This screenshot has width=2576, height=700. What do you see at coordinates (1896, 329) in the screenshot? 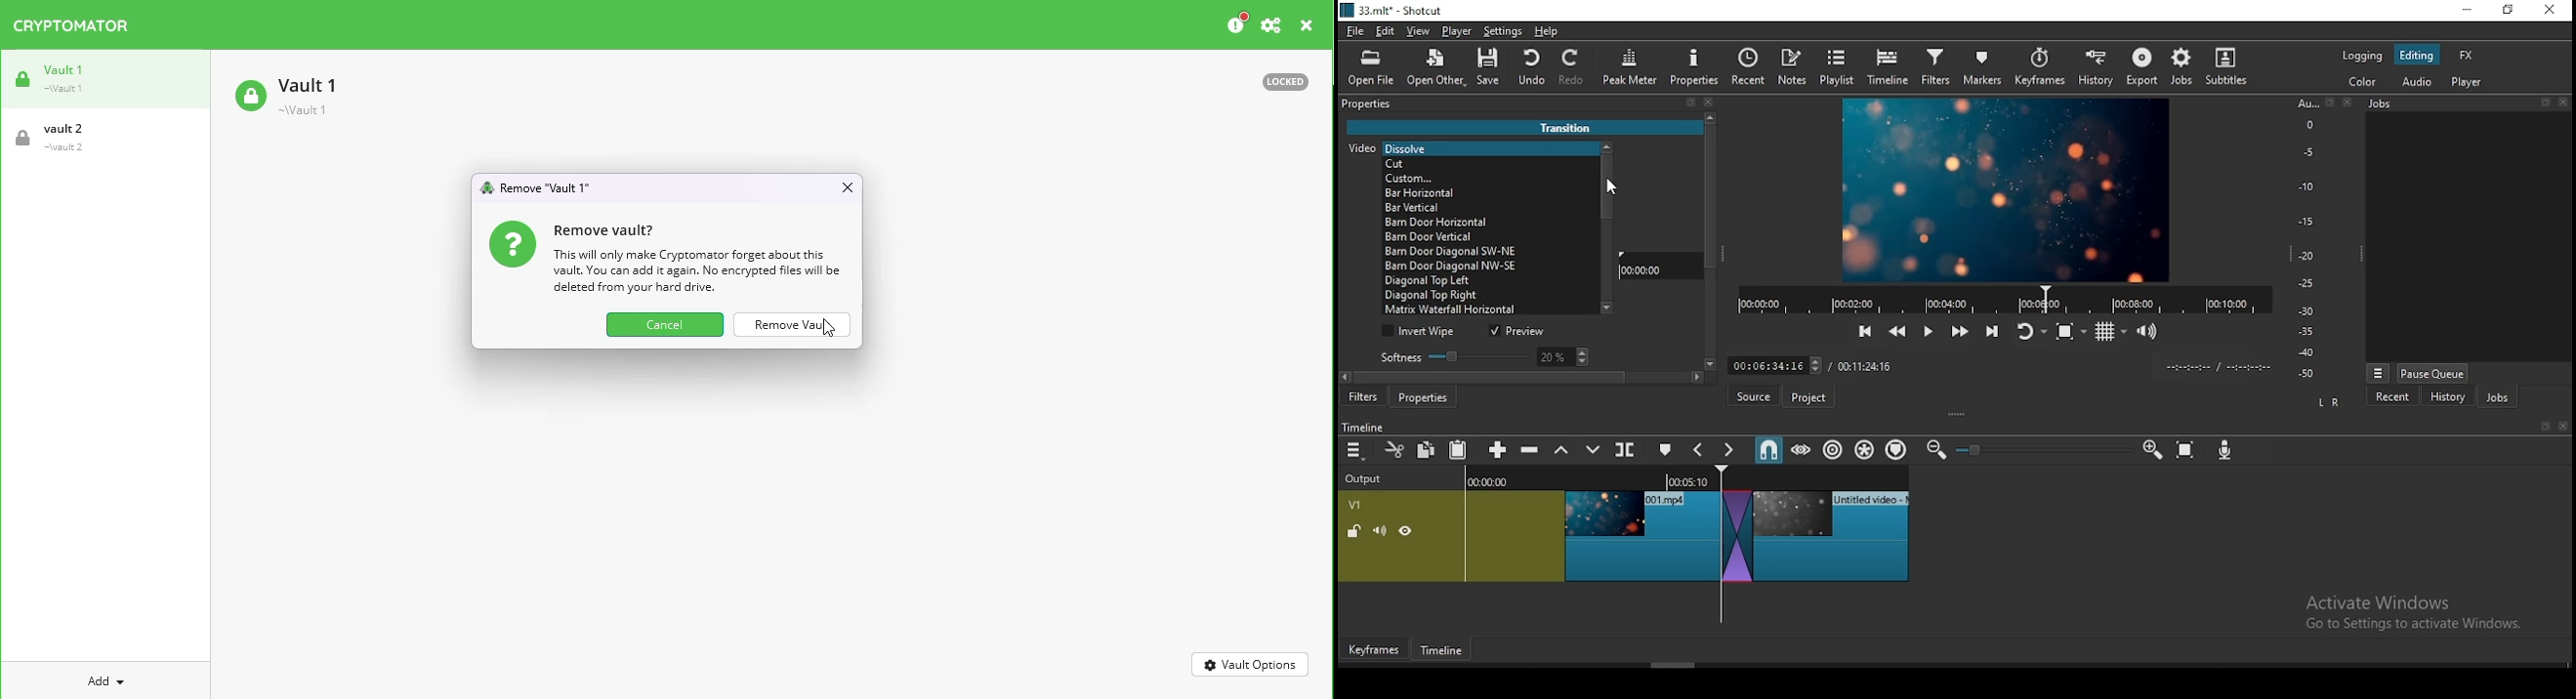
I see `play quickly backward` at bounding box center [1896, 329].